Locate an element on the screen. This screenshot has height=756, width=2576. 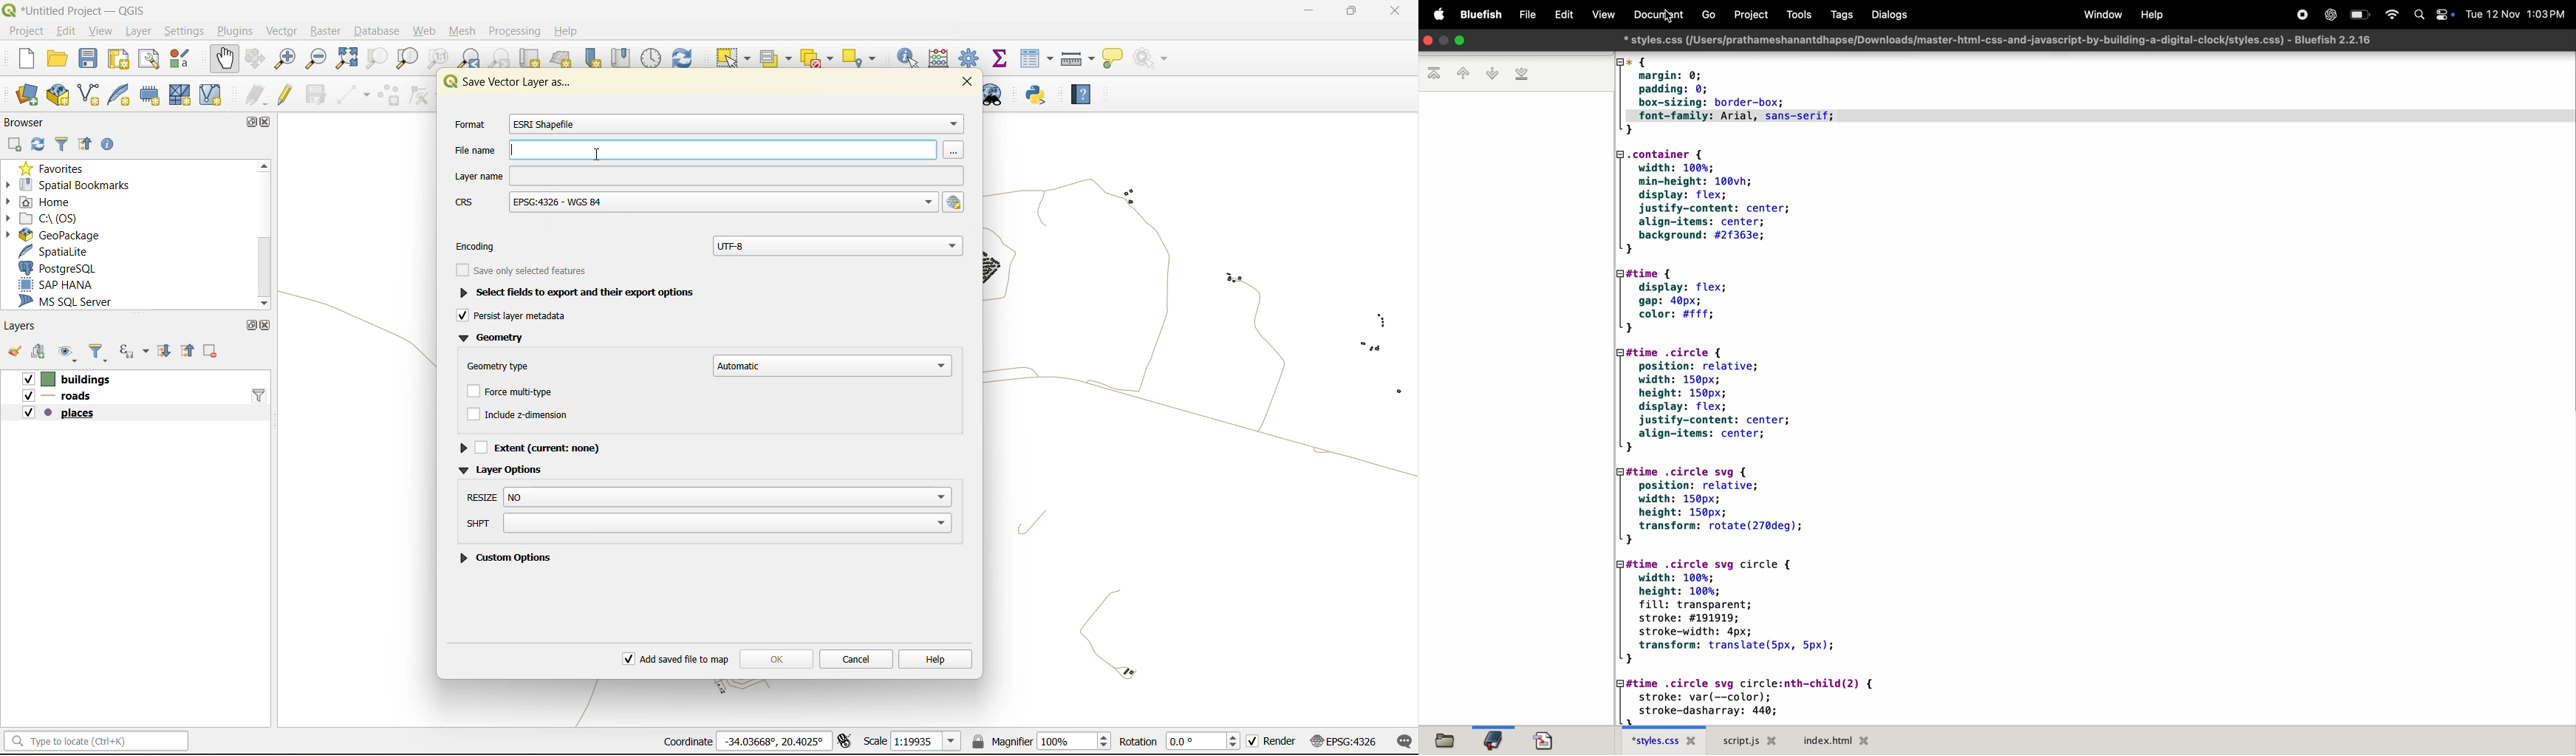
Help is located at coordinates (2155, 13).